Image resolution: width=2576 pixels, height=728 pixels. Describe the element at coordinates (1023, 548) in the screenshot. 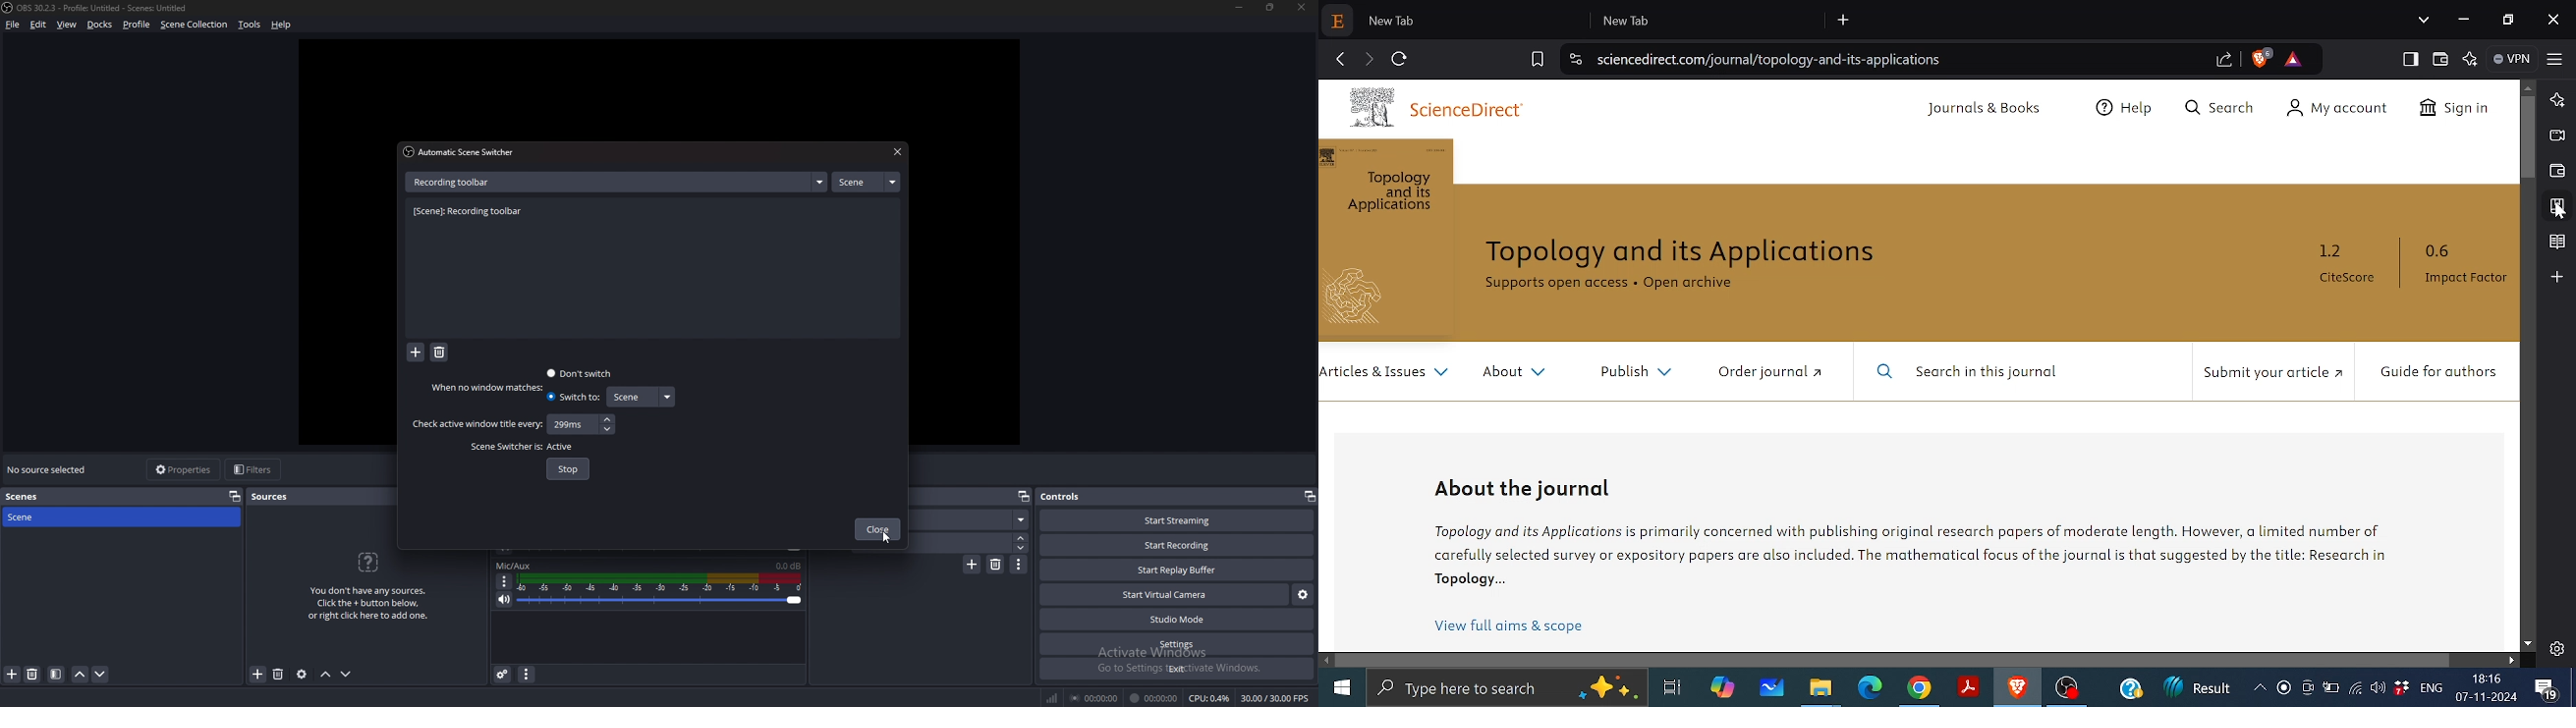

I see `decrease duration` at that location.